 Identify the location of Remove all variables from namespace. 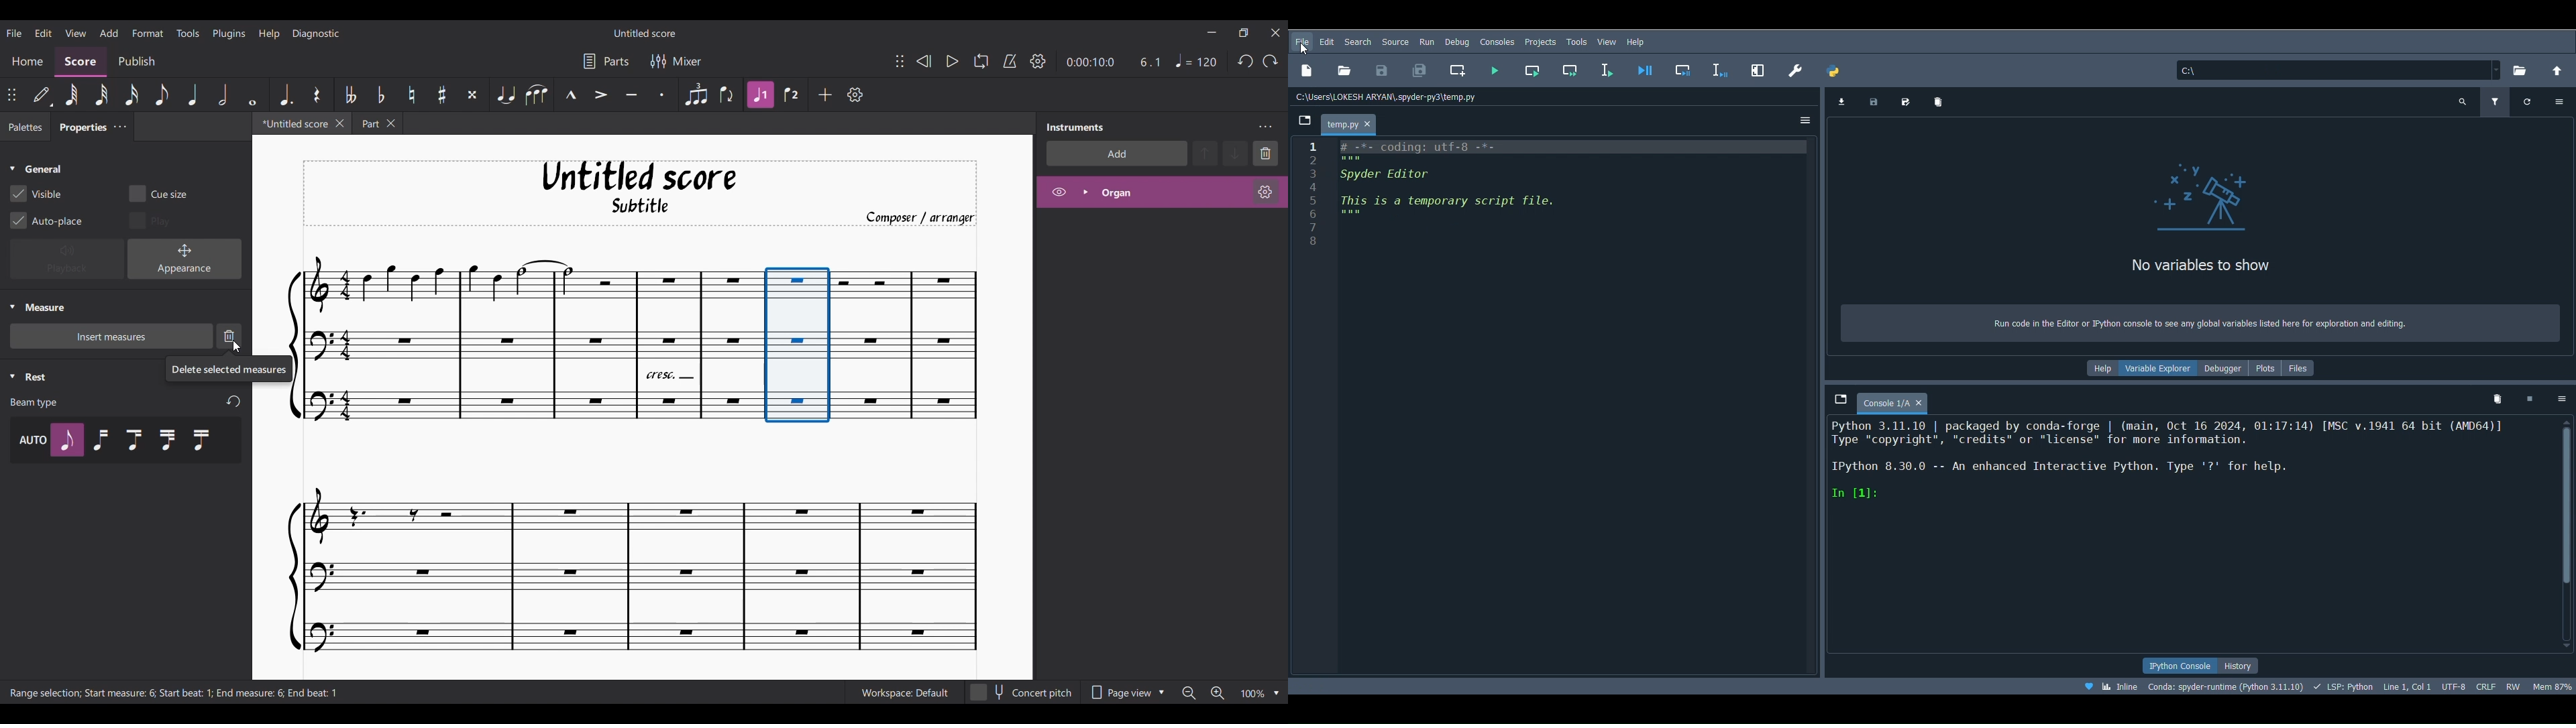
(2499, 399).